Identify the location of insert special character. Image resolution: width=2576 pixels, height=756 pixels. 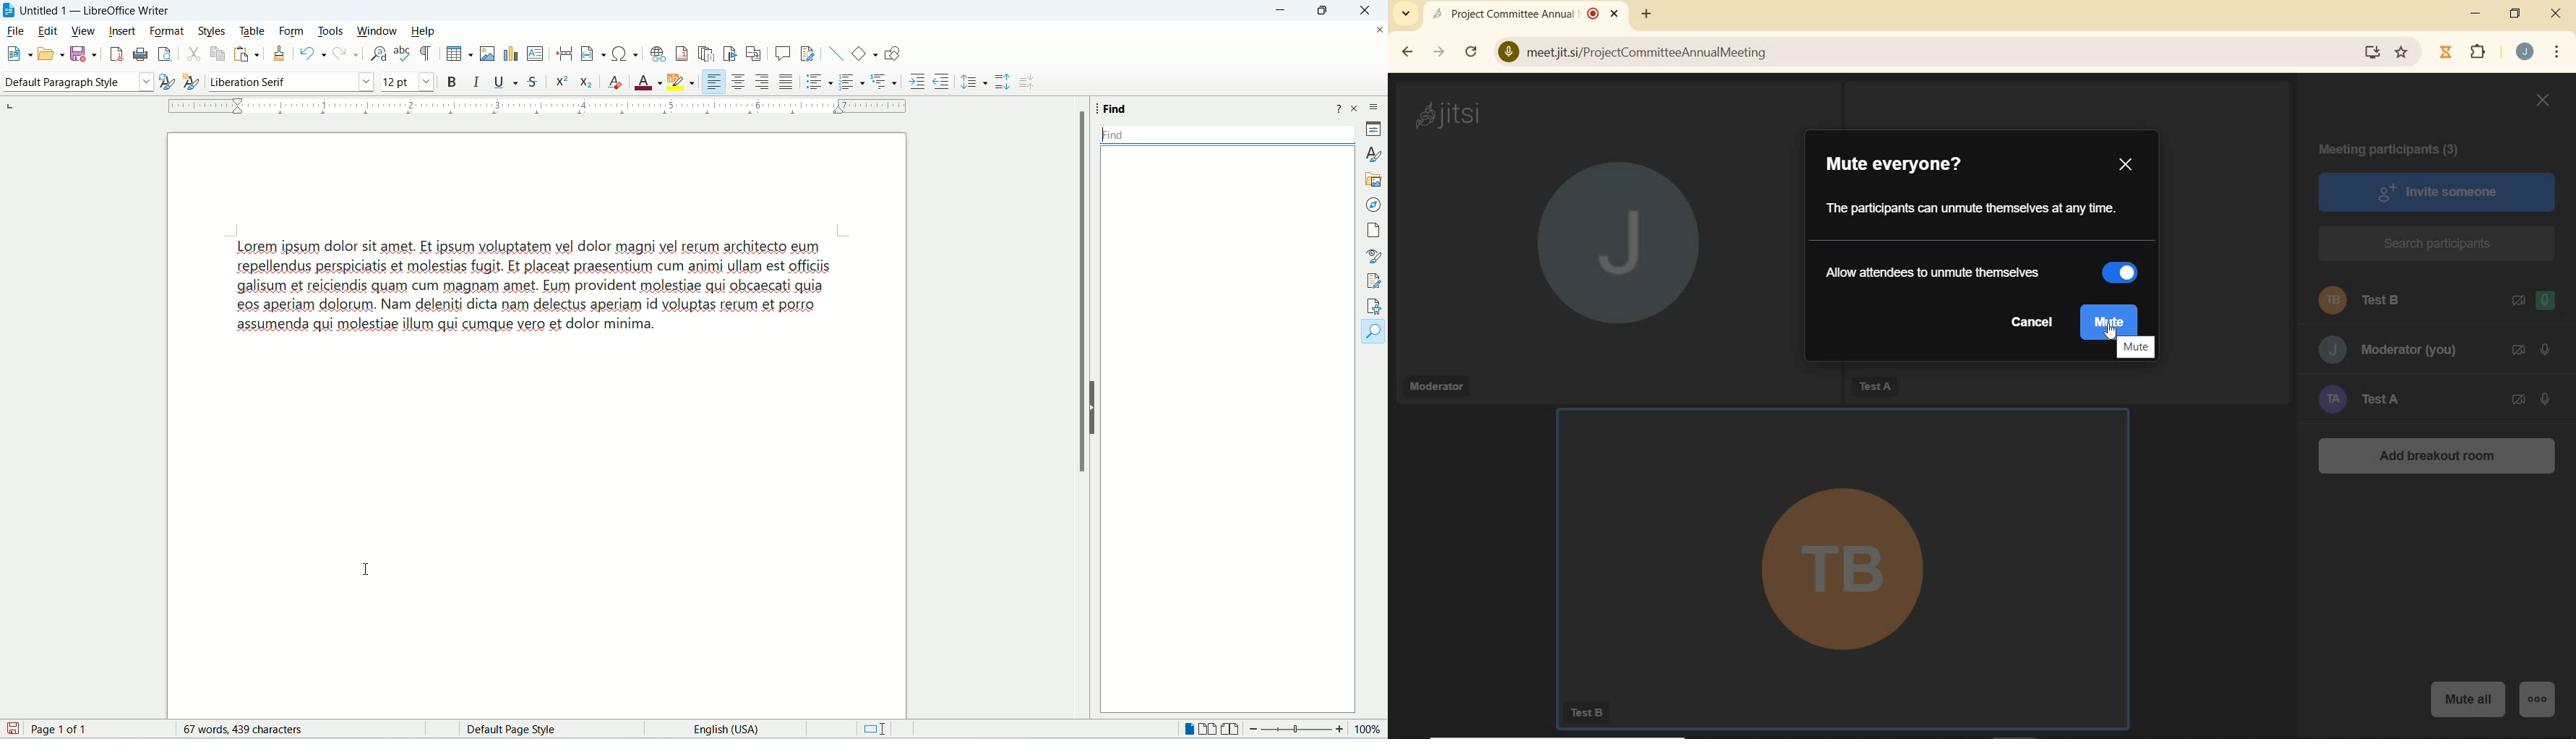
(619, 54).